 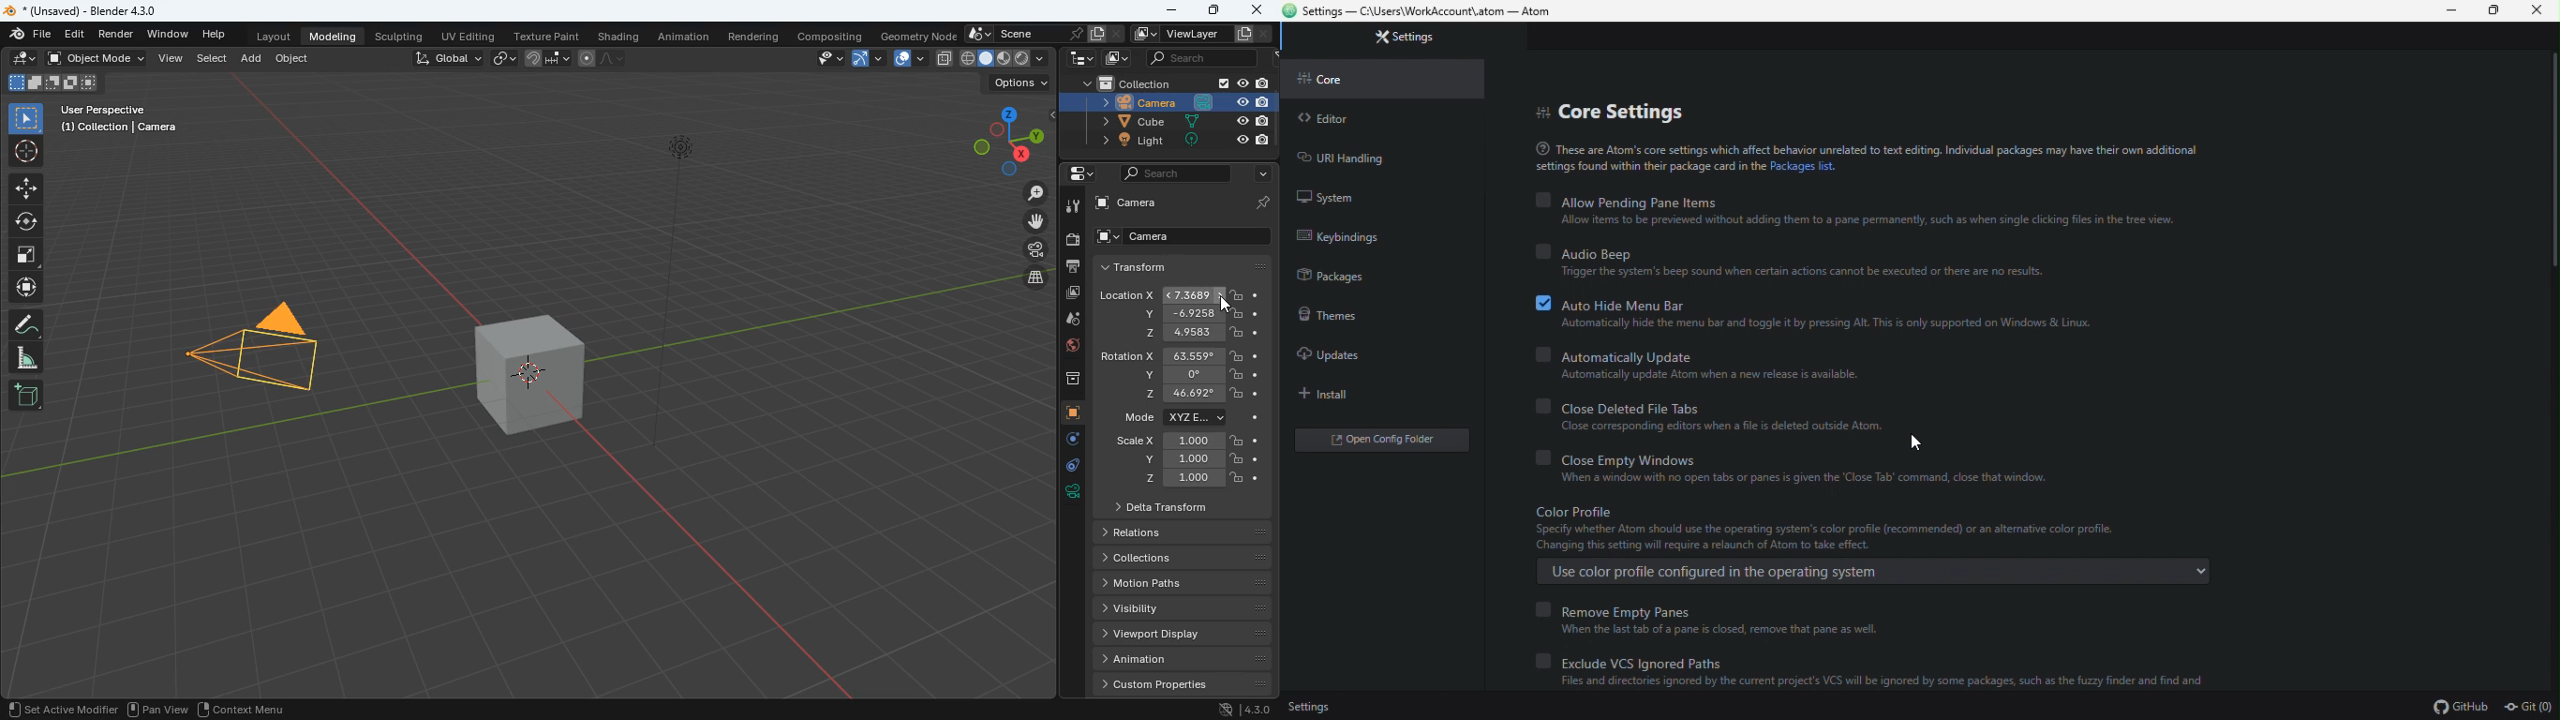 I want to click on core settings, so click(x=1637, y=108).